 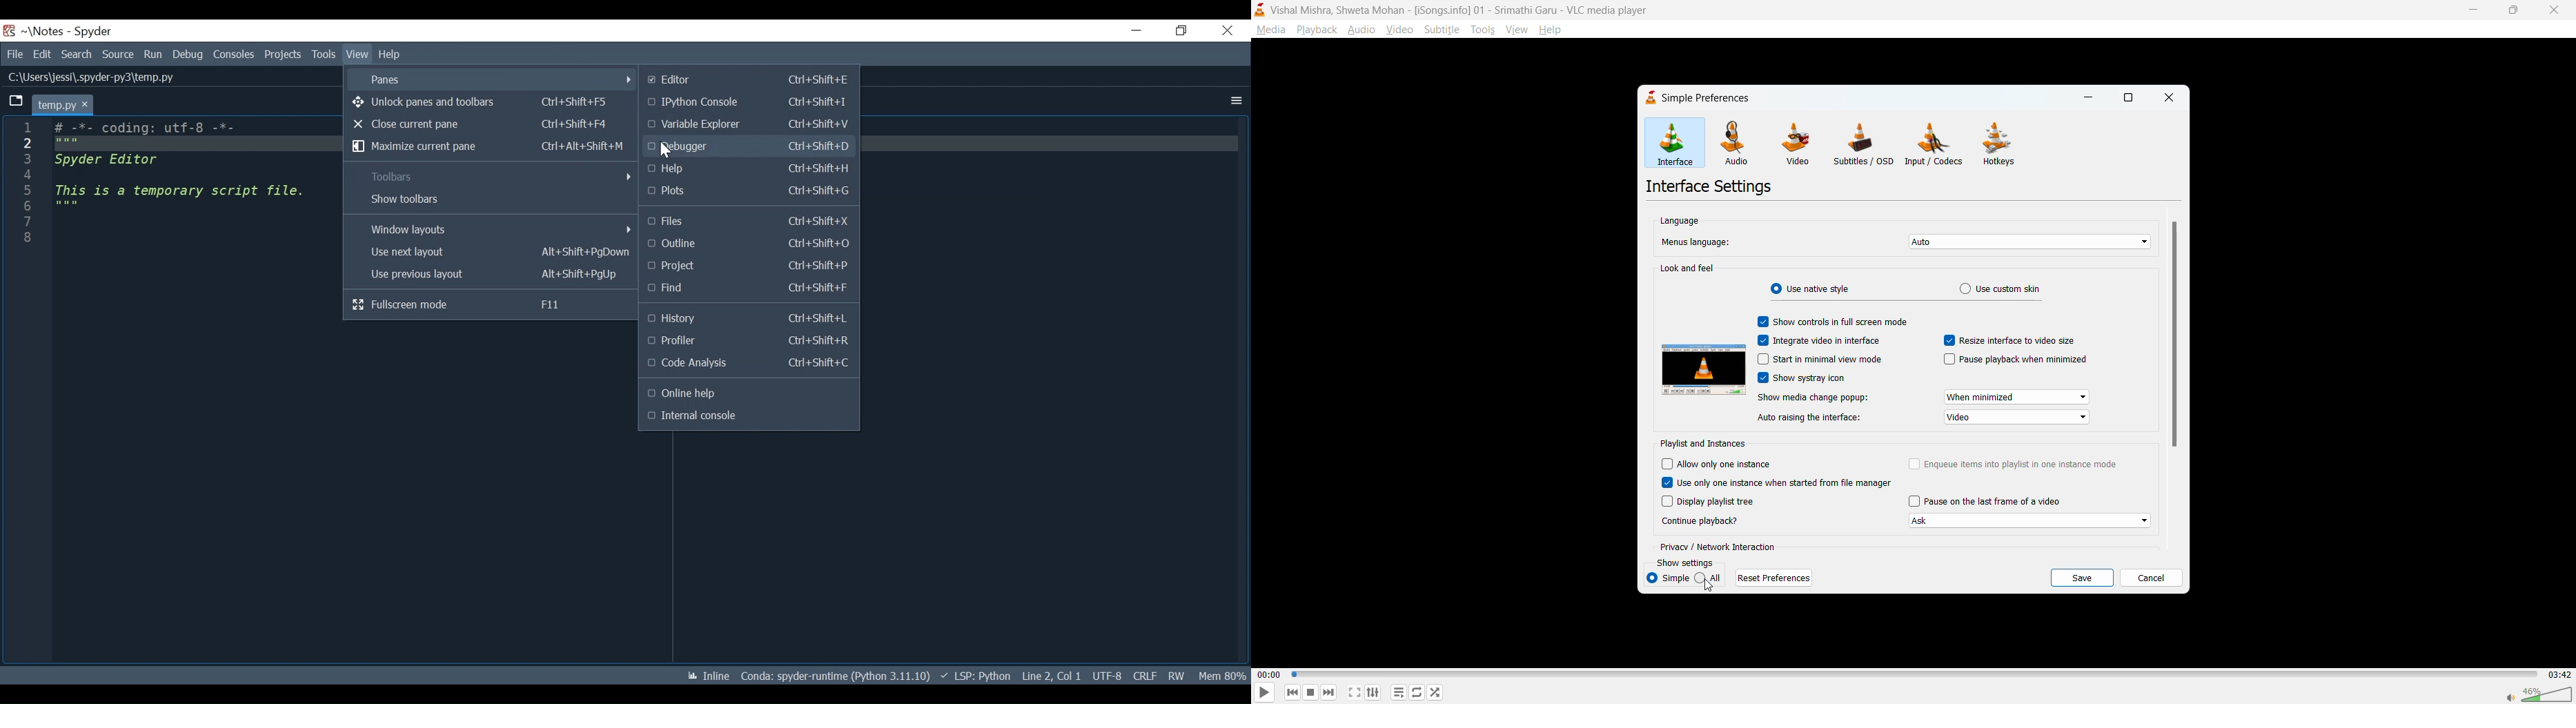 What do you see at coordinates (2017, 464) in the screenshot?
I see `enqueue items into playlist` at bounding box center [2017, 464].